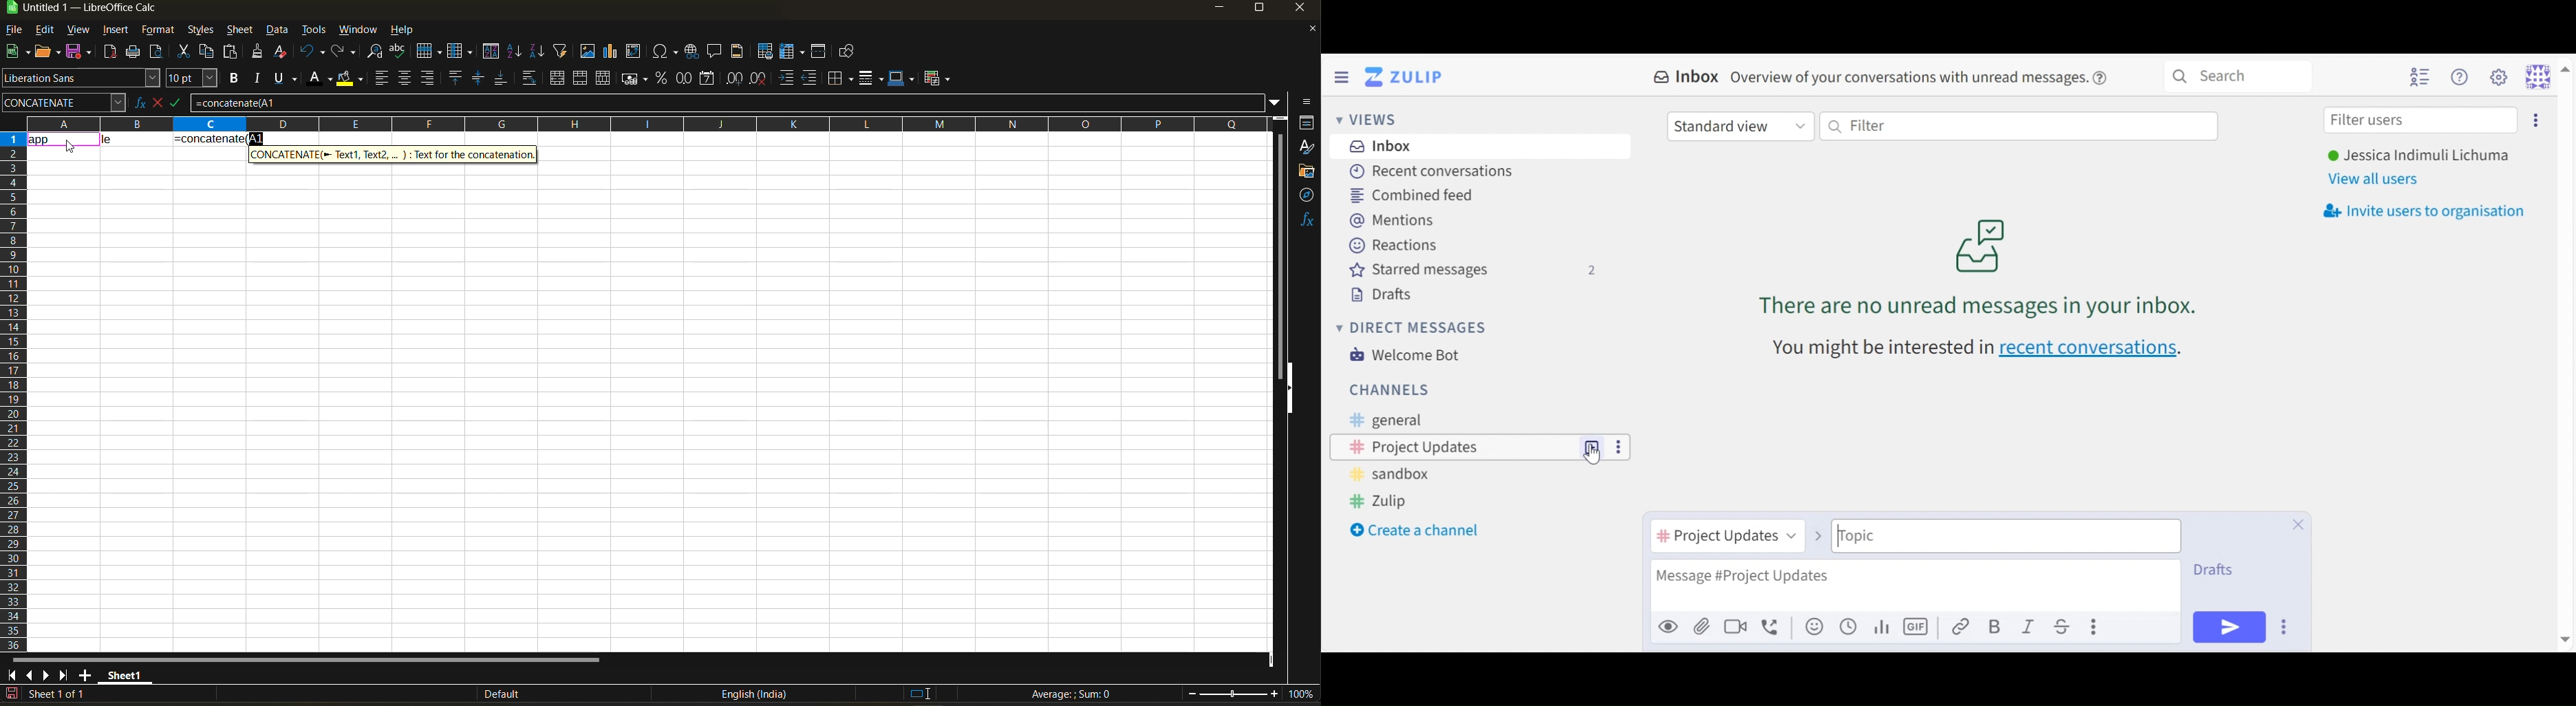 The height and width of the screenshot is (728, 2576). I want to click on Welcome Bot, so click(1409, 355).